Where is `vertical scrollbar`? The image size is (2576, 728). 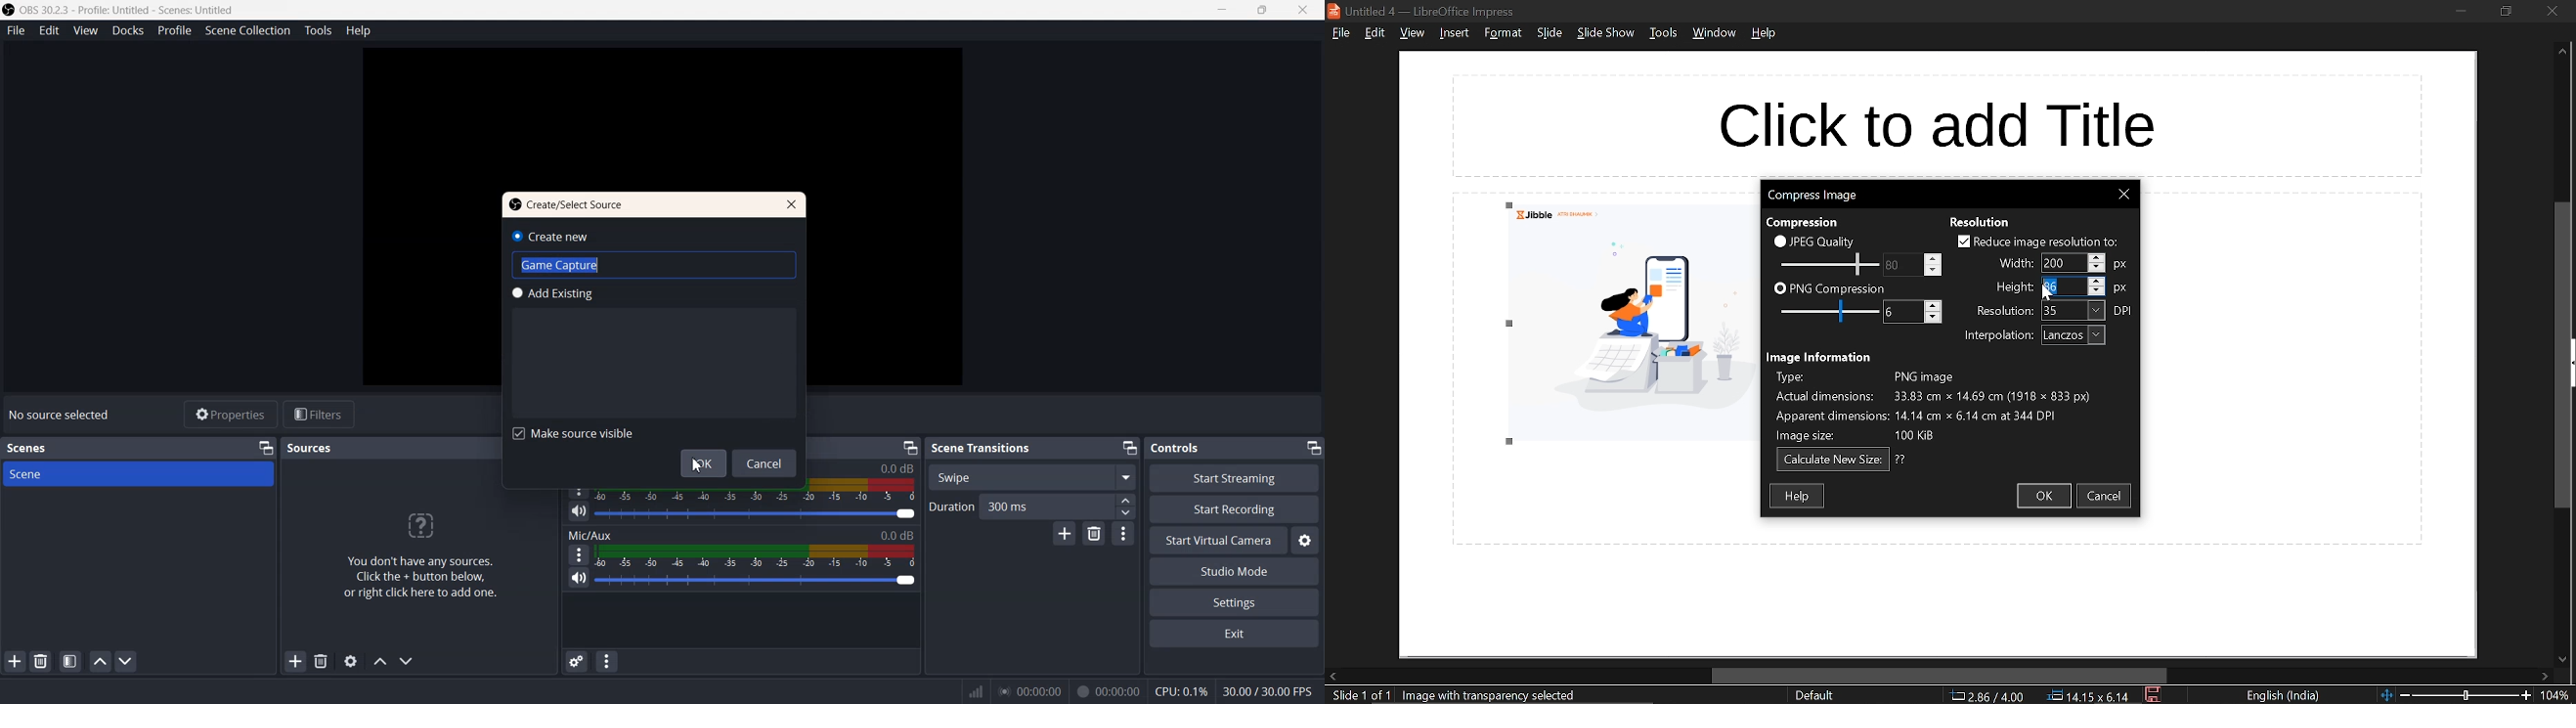
vertical scrollbar is located at coordinates (2564, 356).